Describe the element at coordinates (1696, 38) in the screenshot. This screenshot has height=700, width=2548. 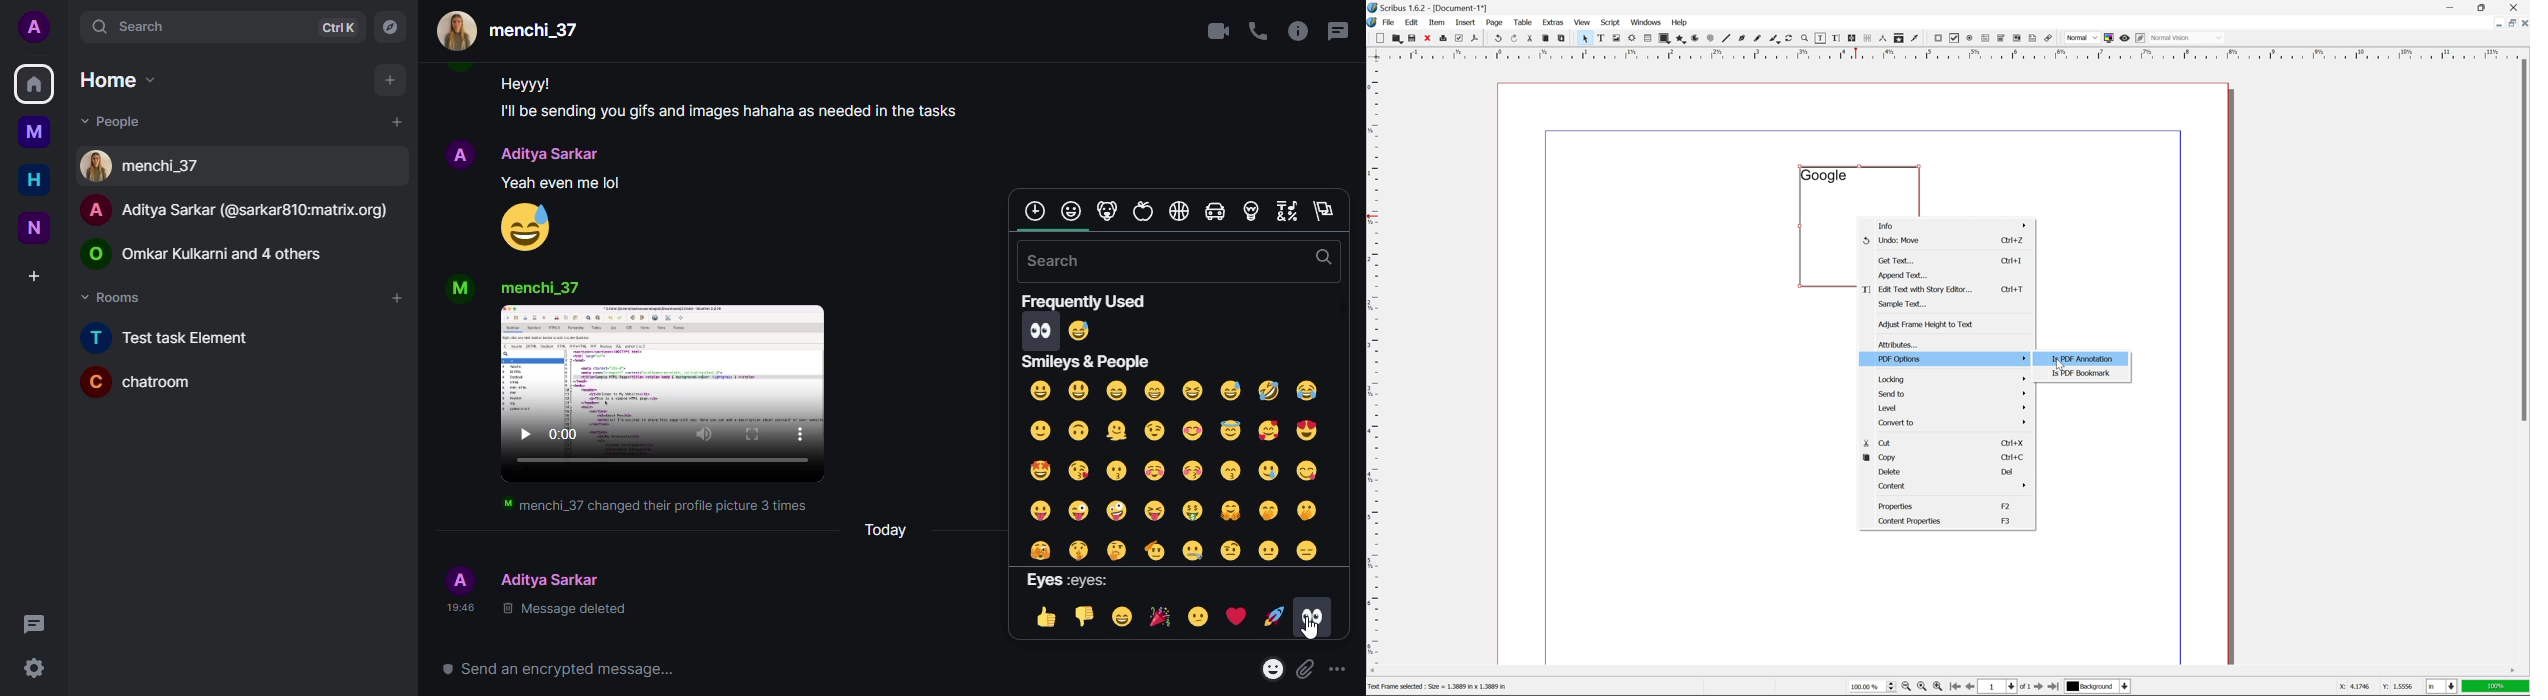
I see `arc` at that location.